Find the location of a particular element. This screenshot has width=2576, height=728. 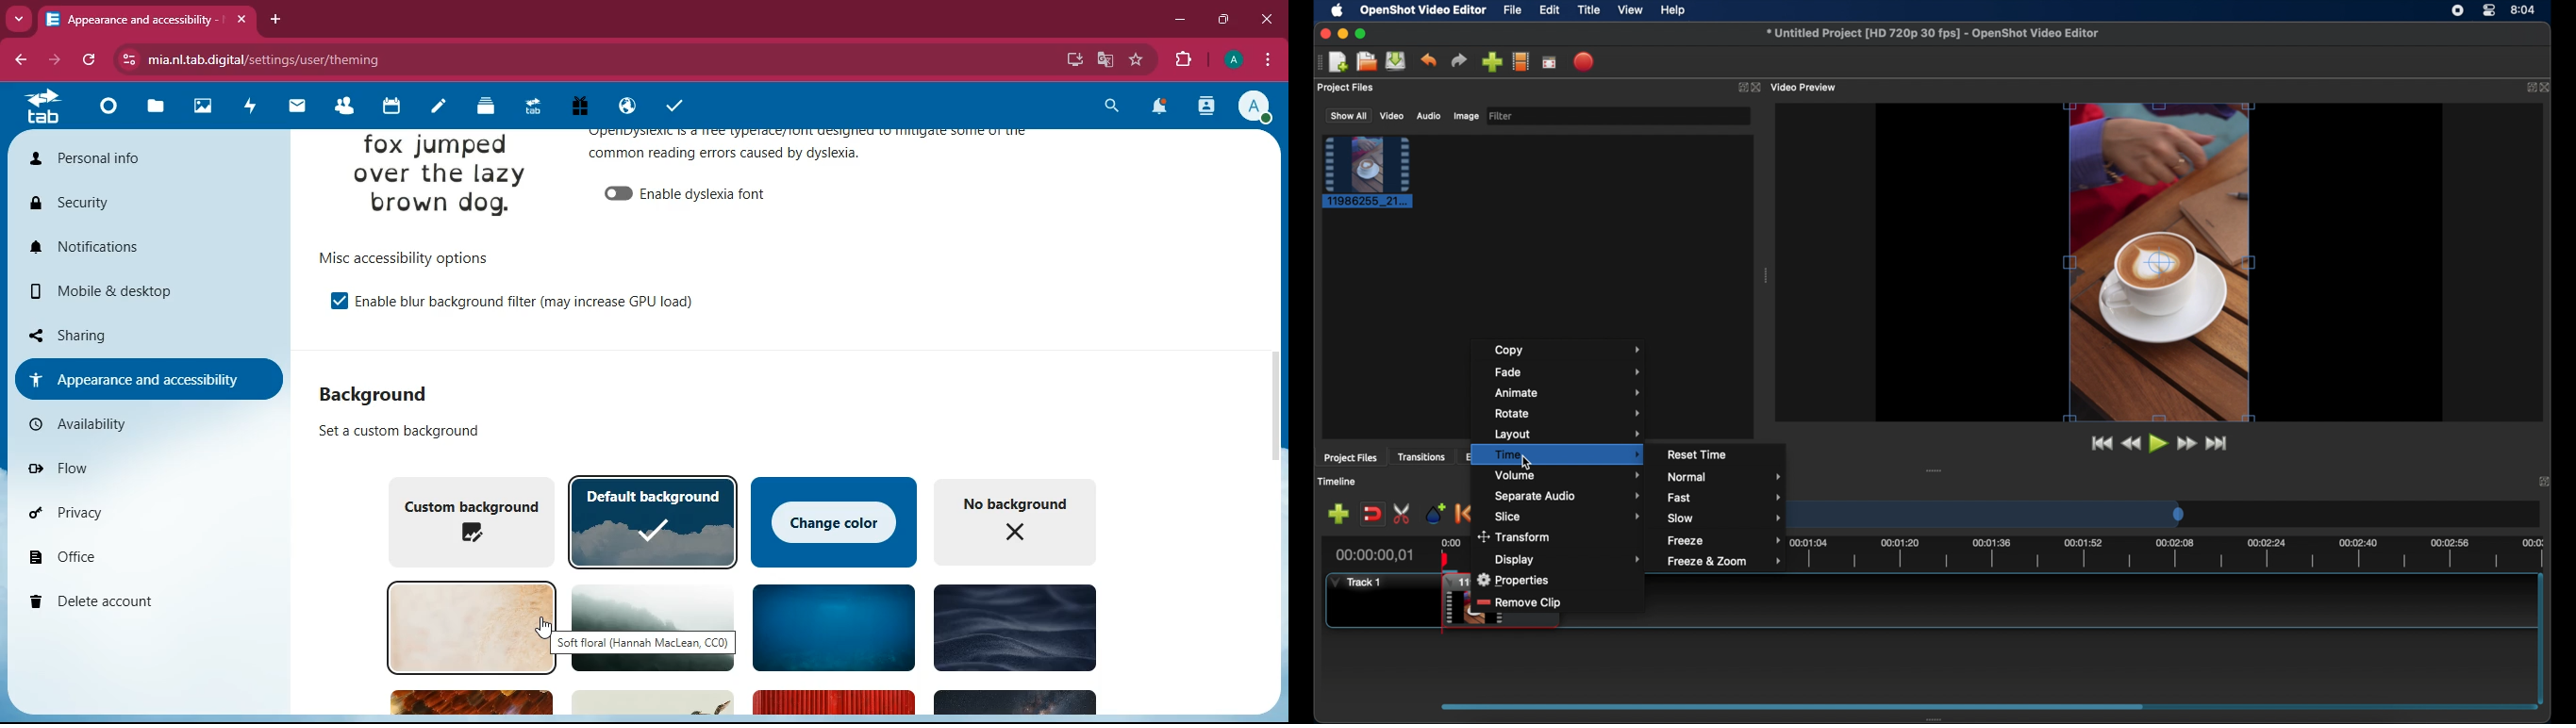

background is located at coordinates (468, 626).